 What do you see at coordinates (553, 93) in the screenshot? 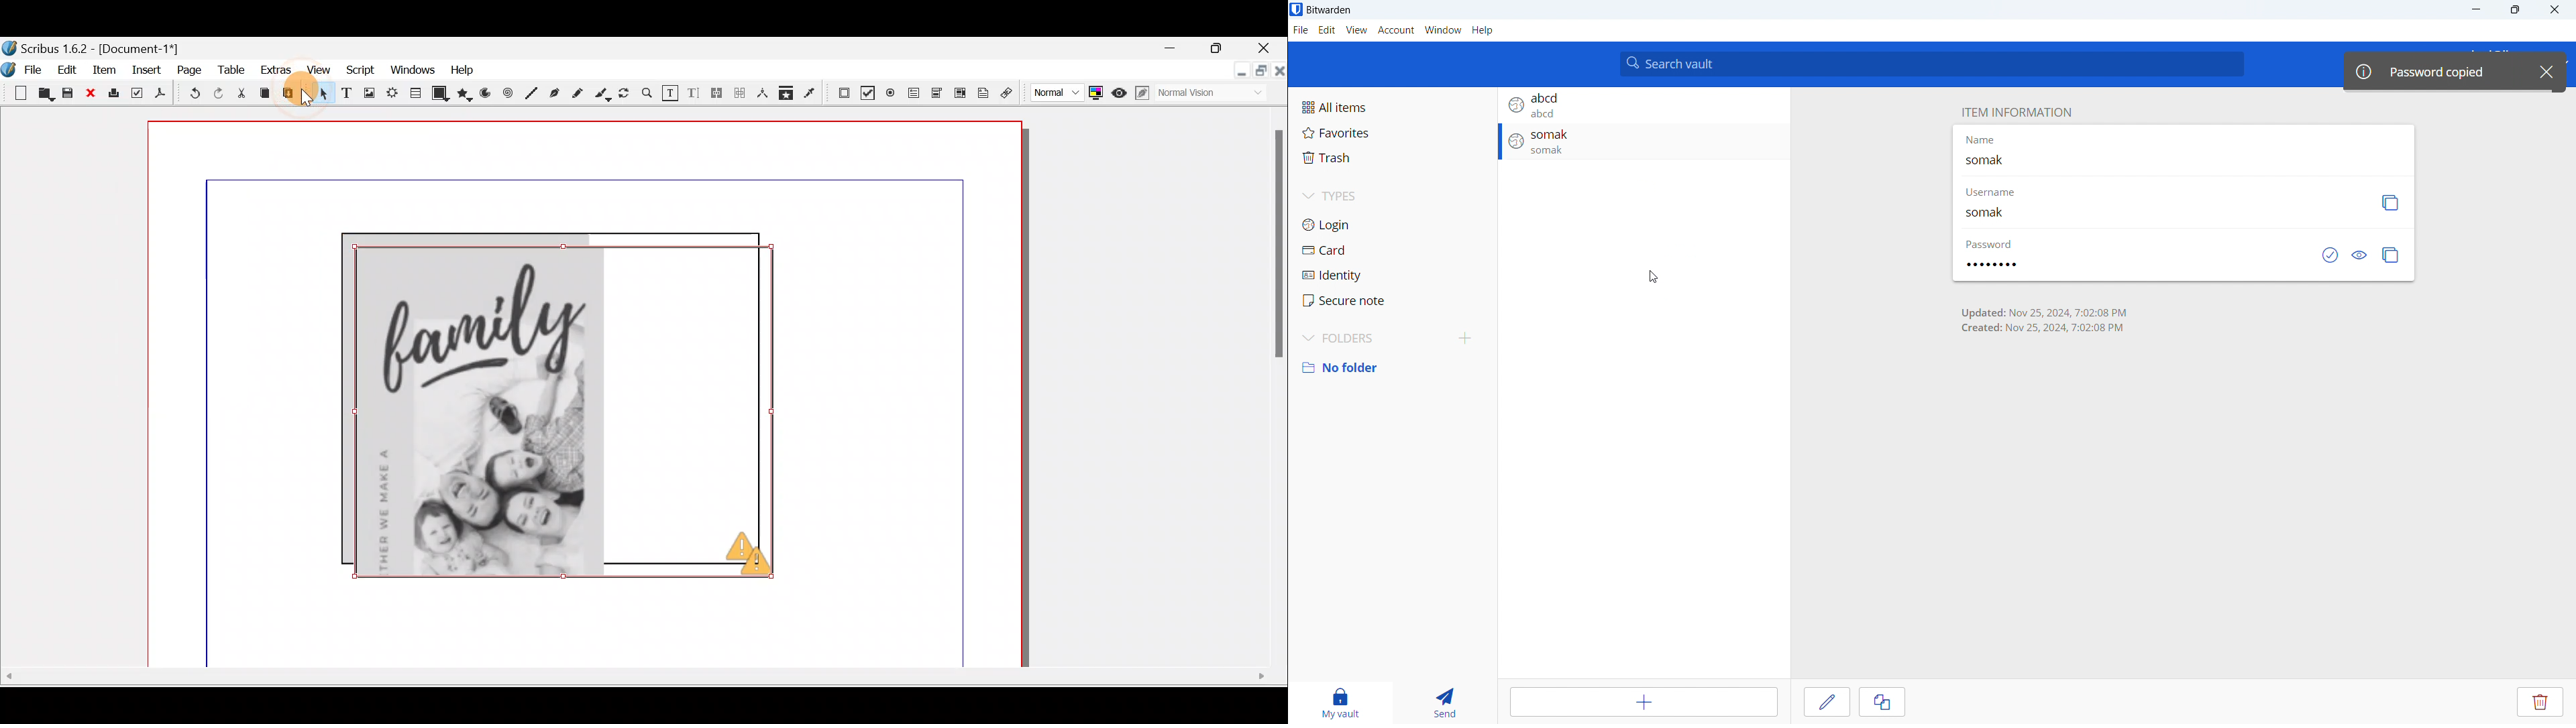
I see `Bezier curver` at bounding box center [553, 93].